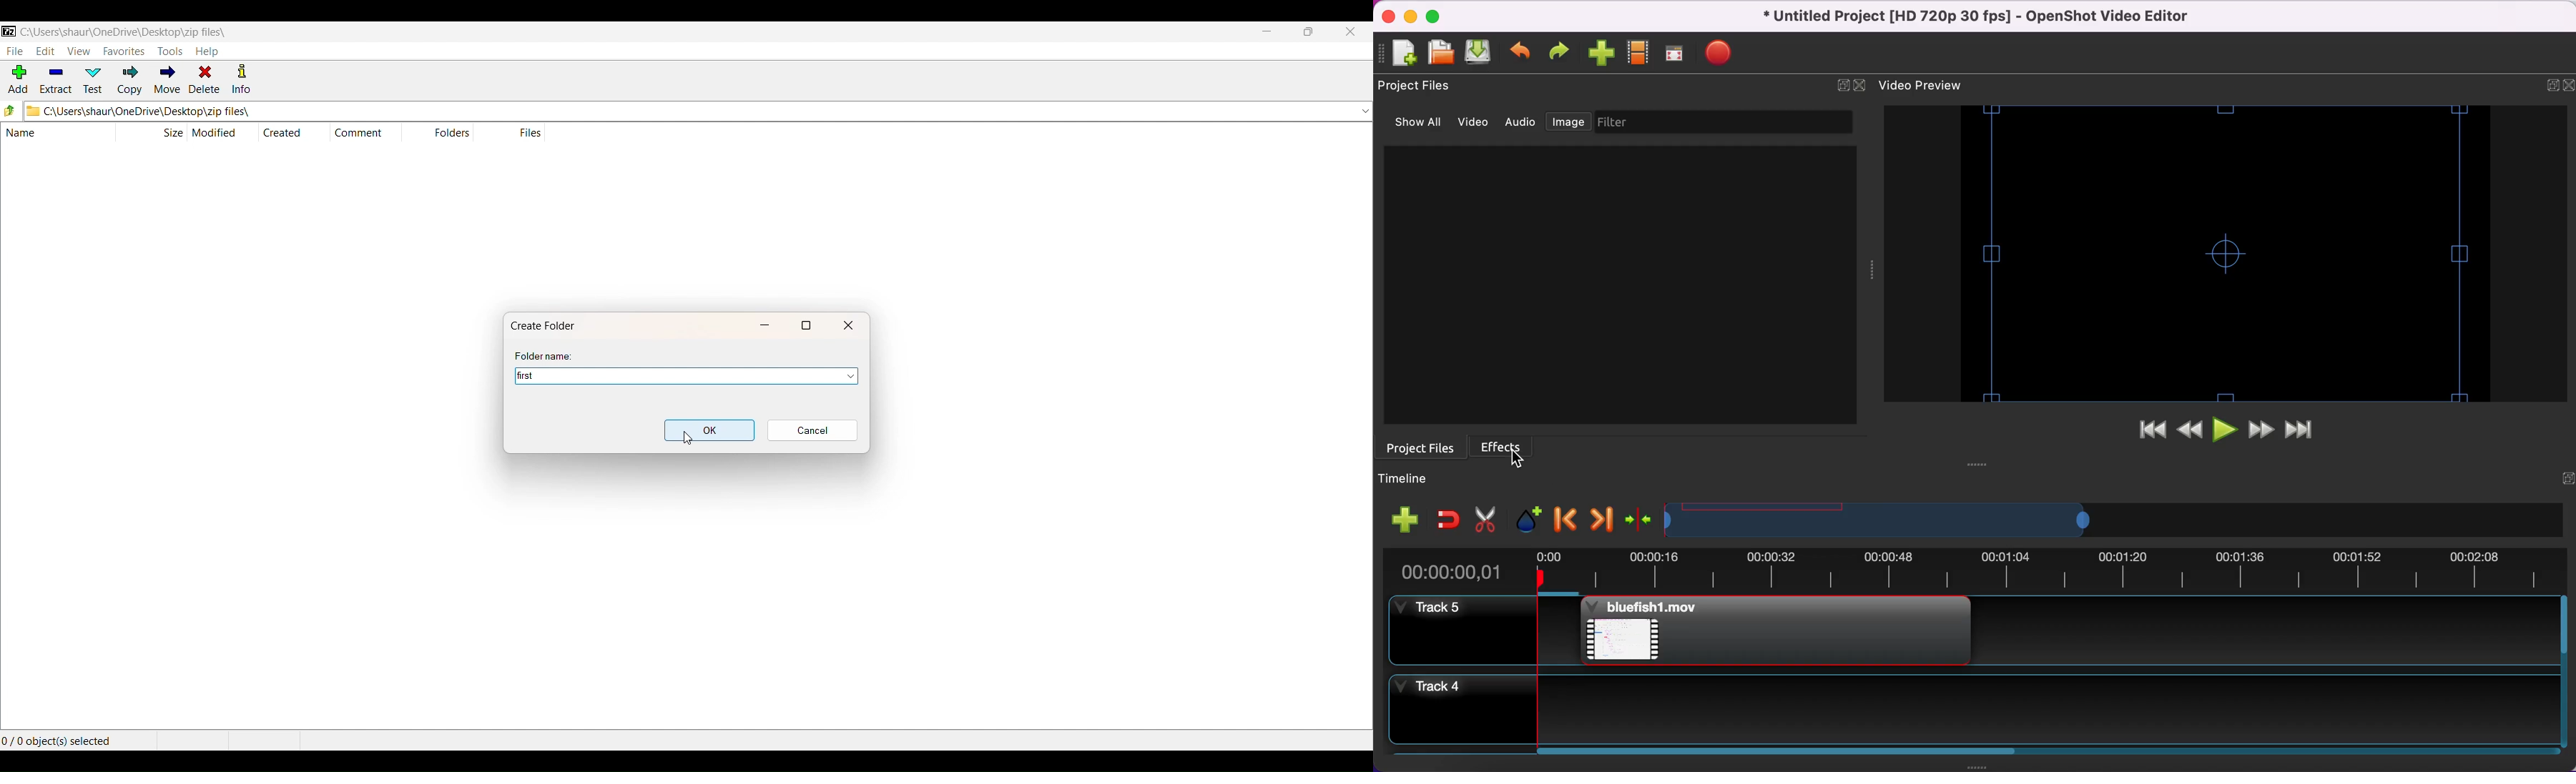 This screenshot has height=784, width=2576. I want to click on "first" - new folder name , so click(663, 376).